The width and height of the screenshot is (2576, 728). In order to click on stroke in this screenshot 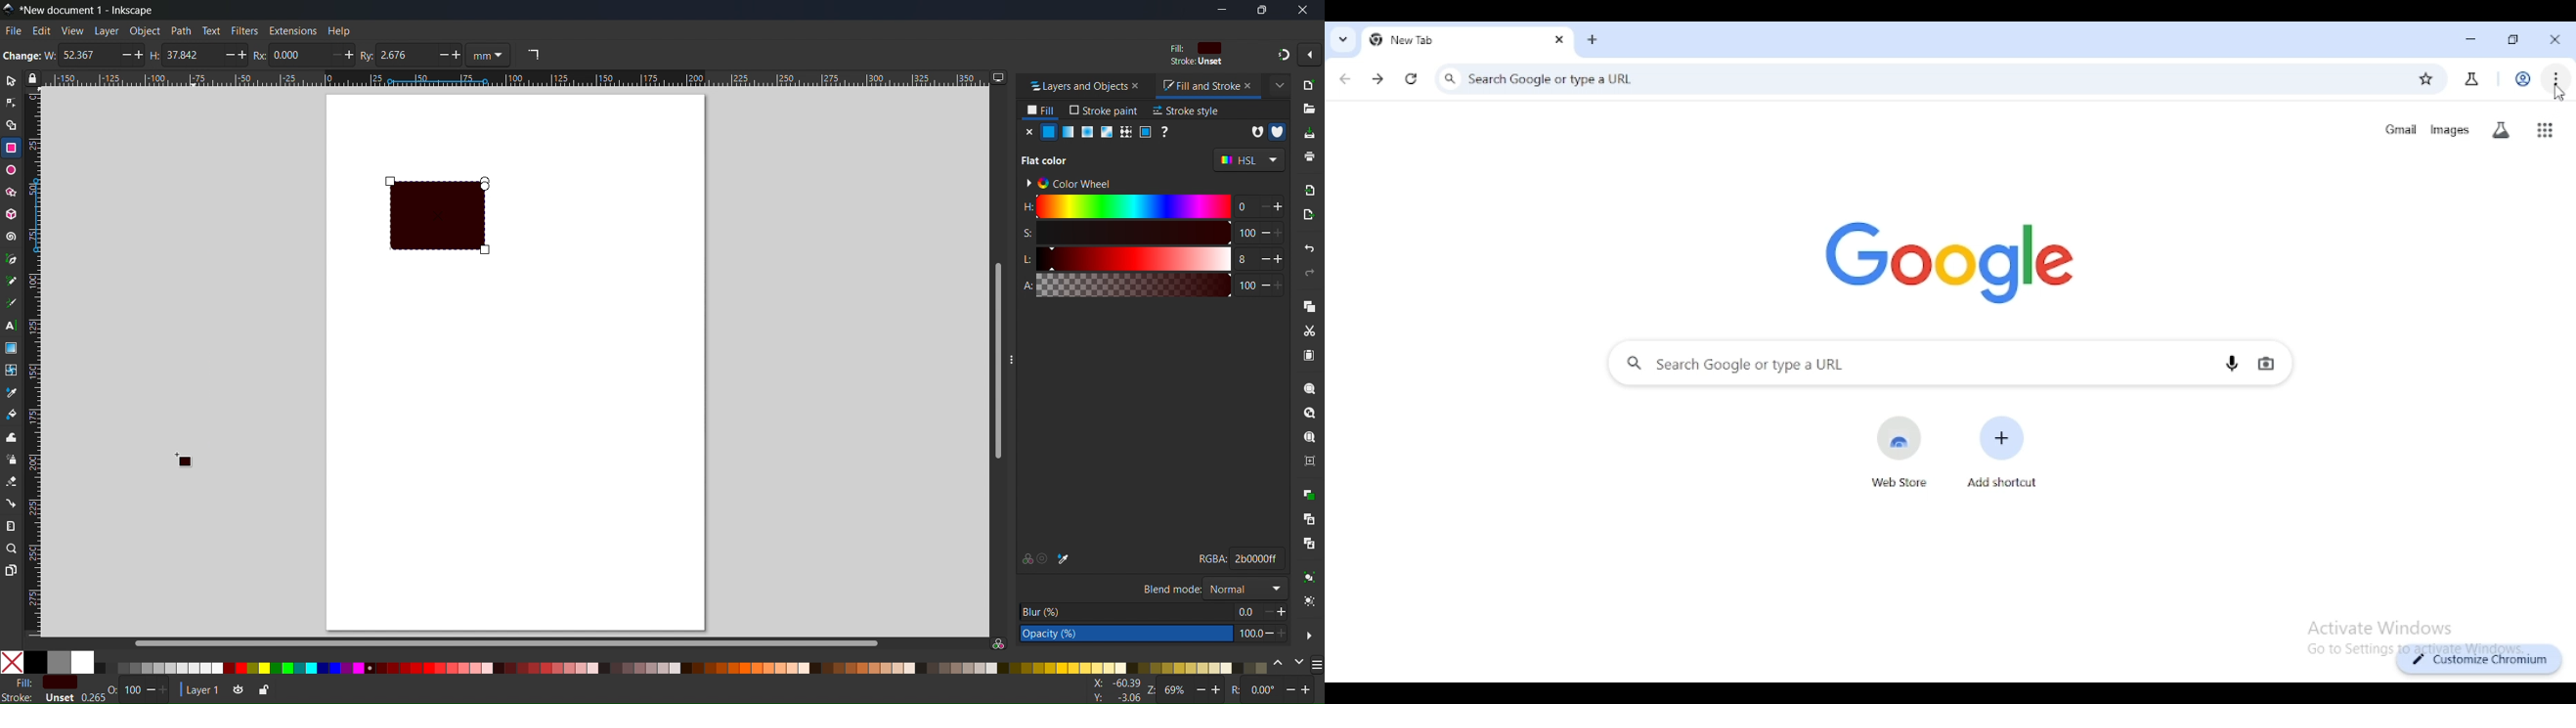, I will do `click(18, 697)`.